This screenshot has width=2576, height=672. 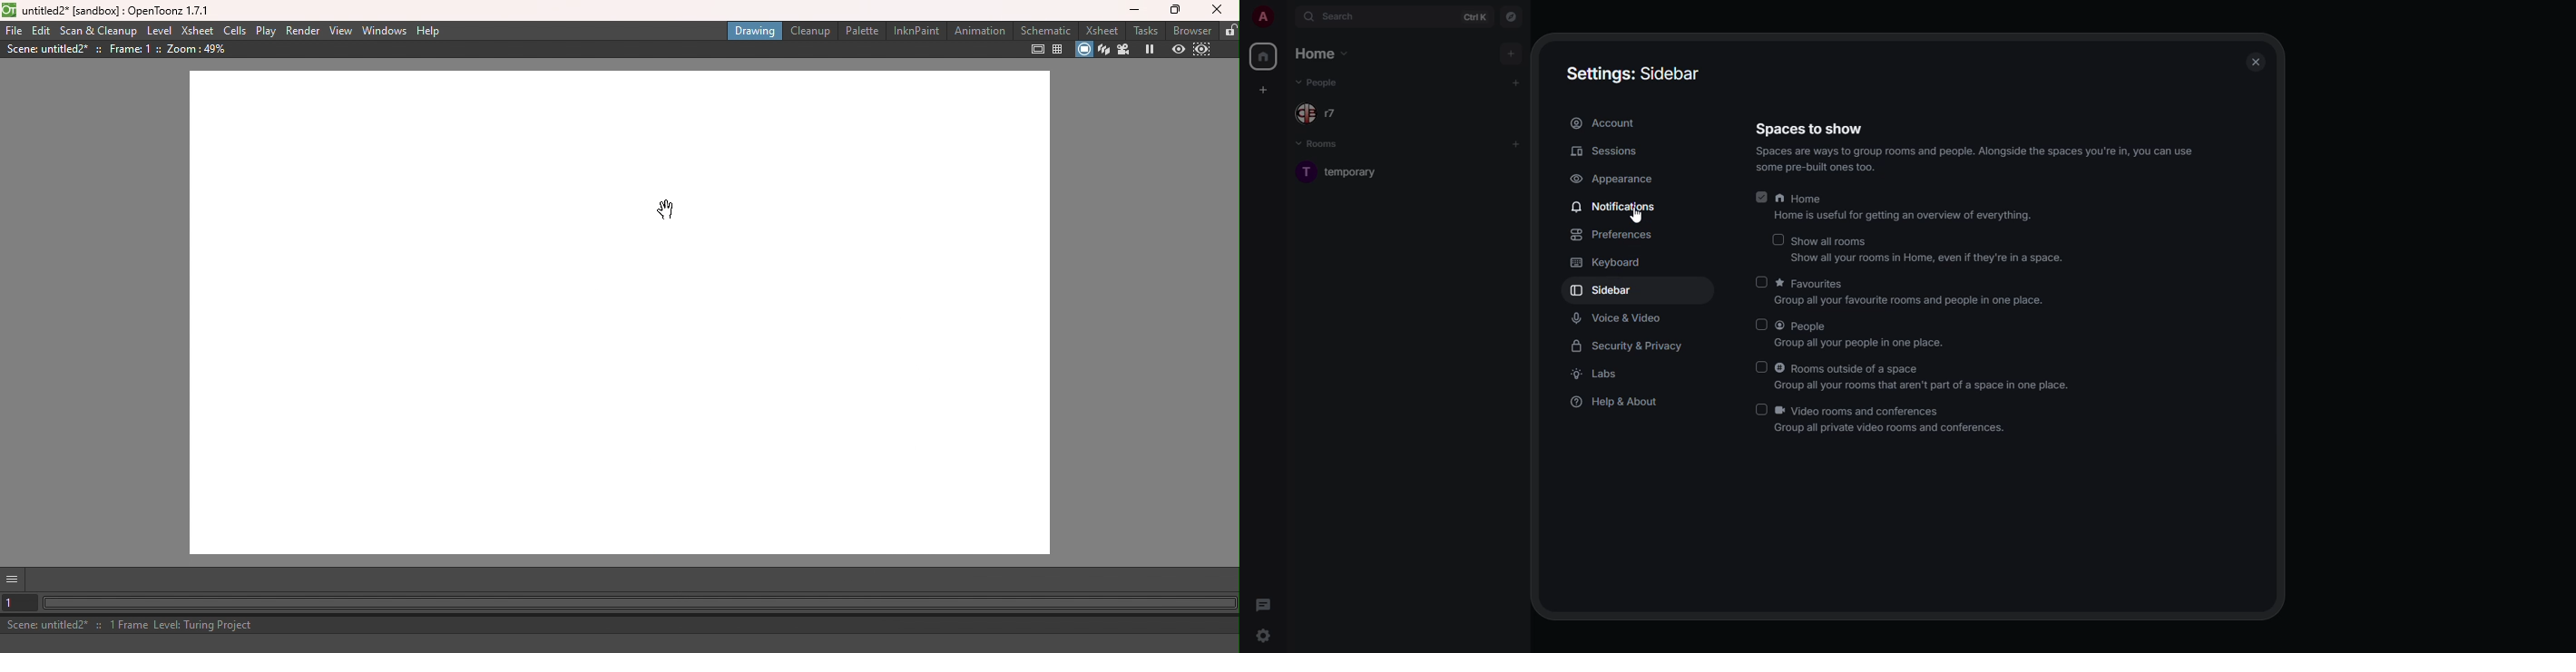 I want to click on click to enable, so click(x=1763, y=324).